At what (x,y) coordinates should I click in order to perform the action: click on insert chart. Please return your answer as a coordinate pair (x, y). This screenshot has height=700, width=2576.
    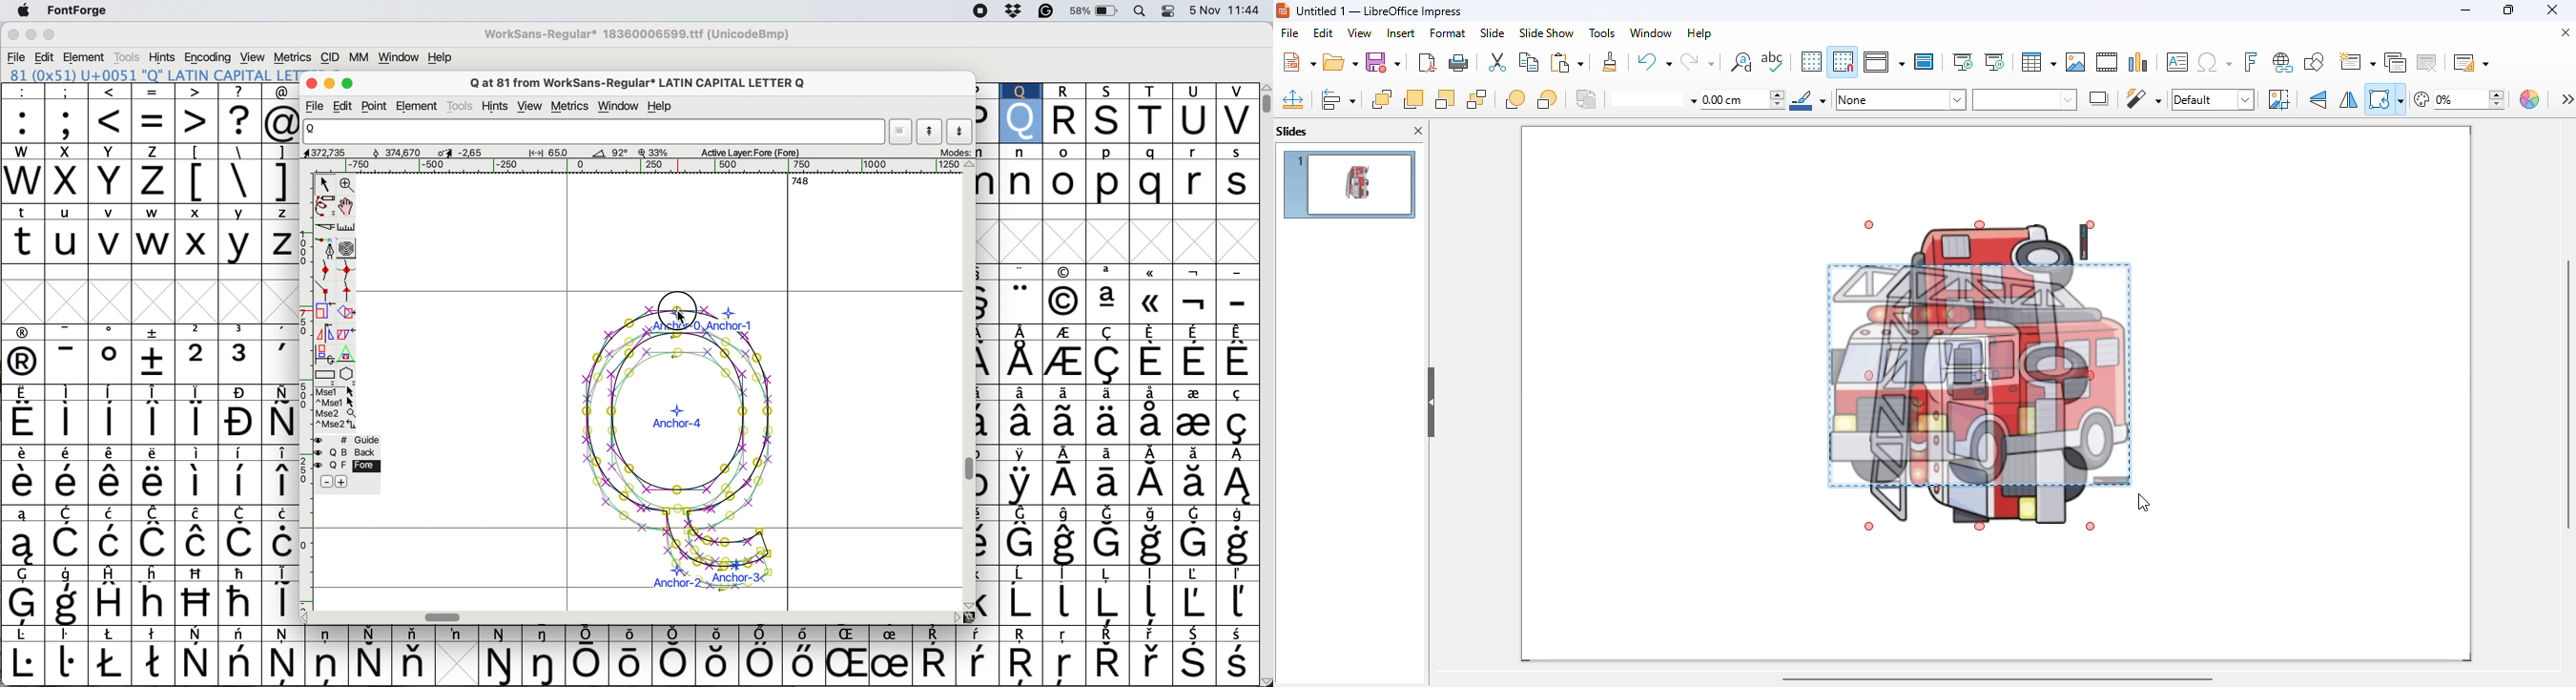
    Looking at the image, I should click on (2139, 61).